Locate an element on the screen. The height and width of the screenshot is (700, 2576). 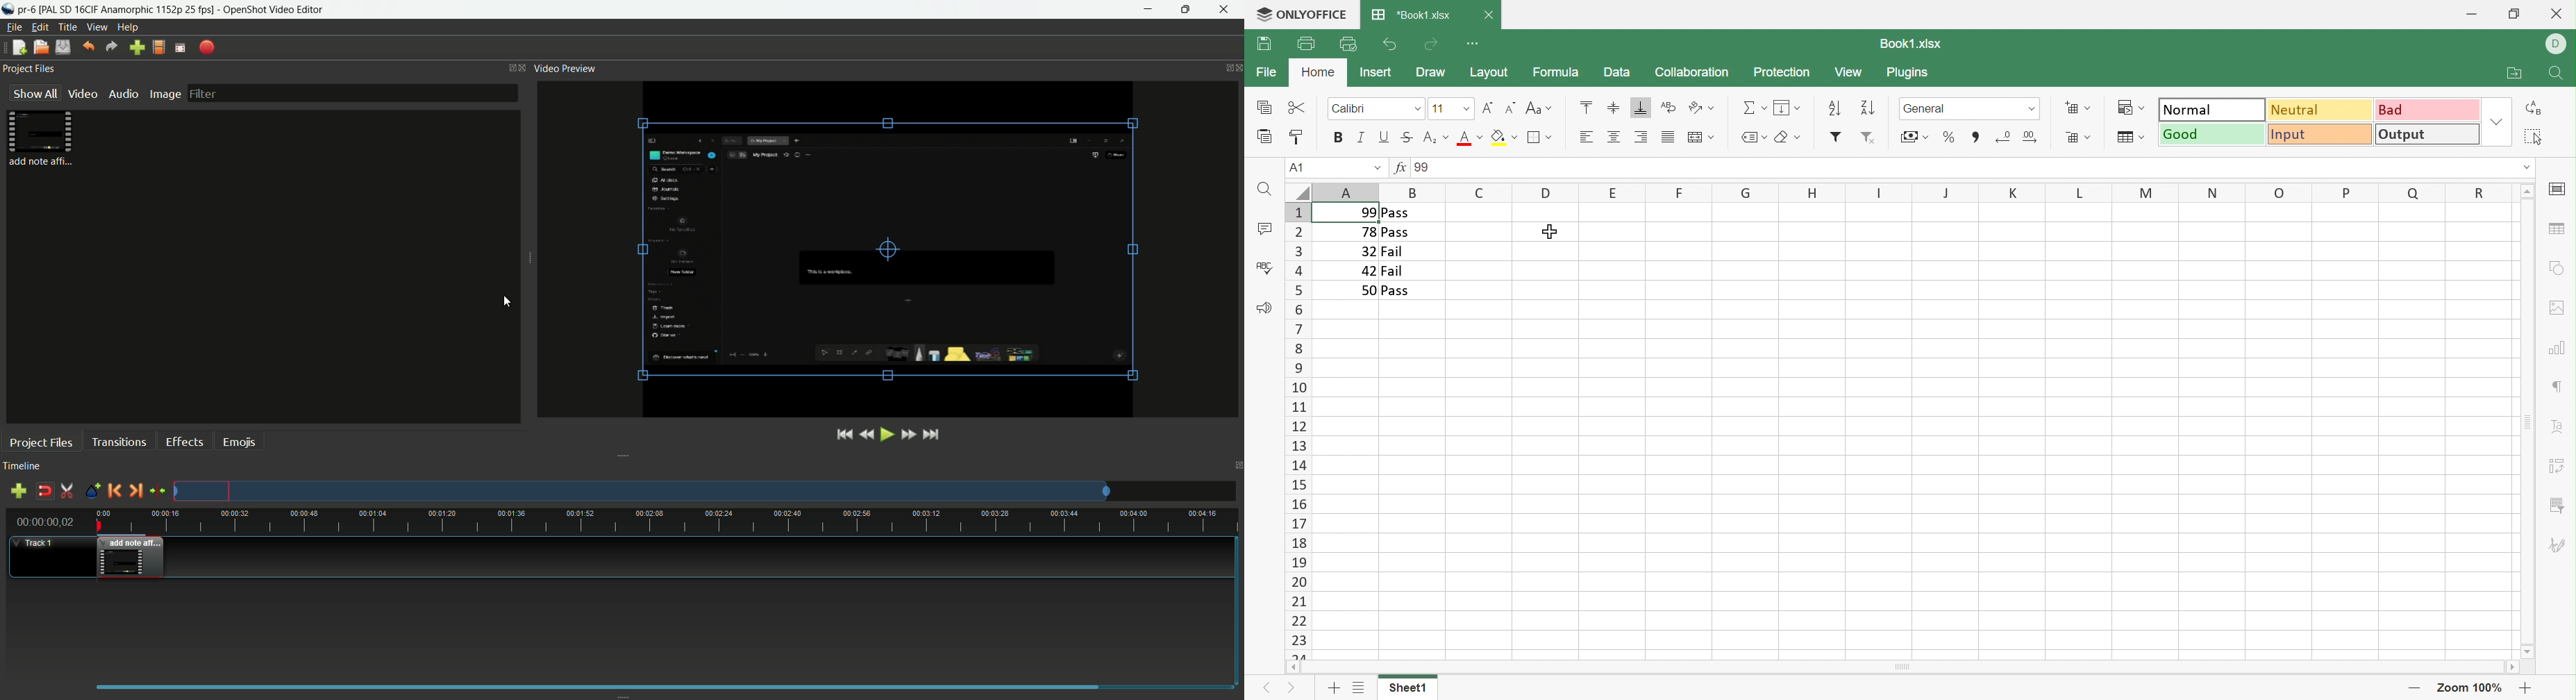
view menu is located at coordinates (95, 27).